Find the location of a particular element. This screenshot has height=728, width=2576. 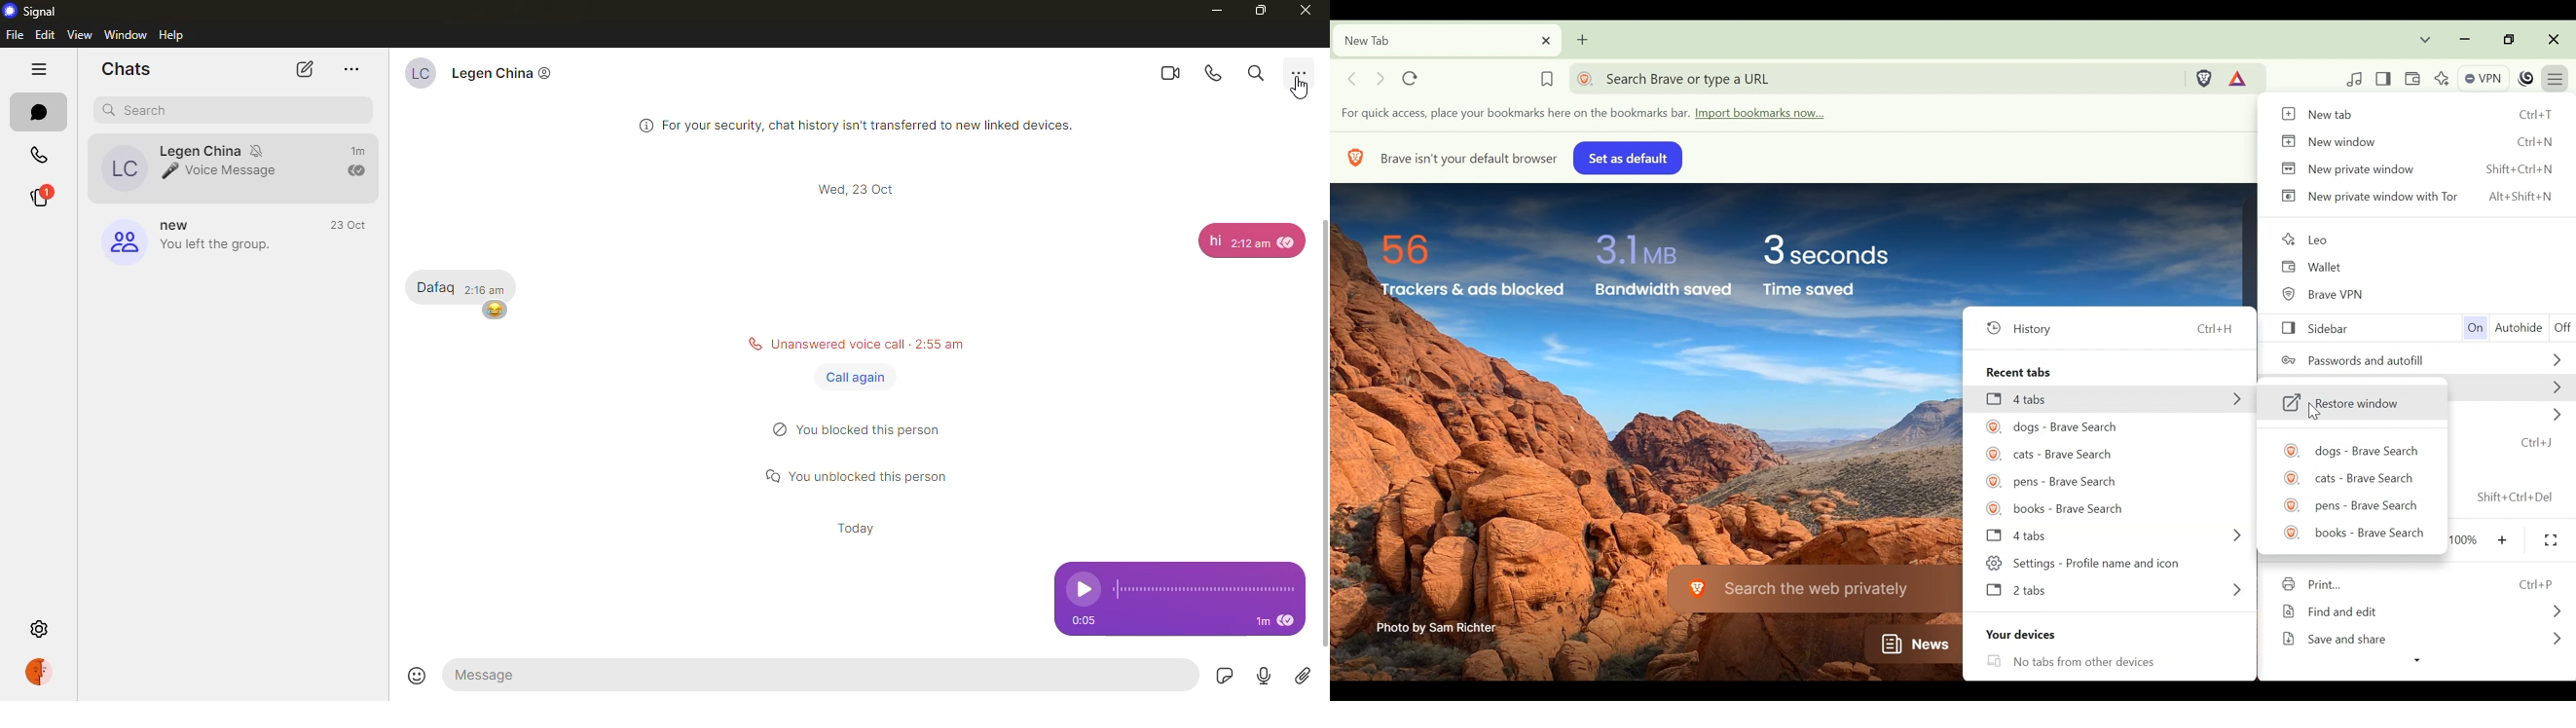

cursor is located at coordinates (2318, 412).